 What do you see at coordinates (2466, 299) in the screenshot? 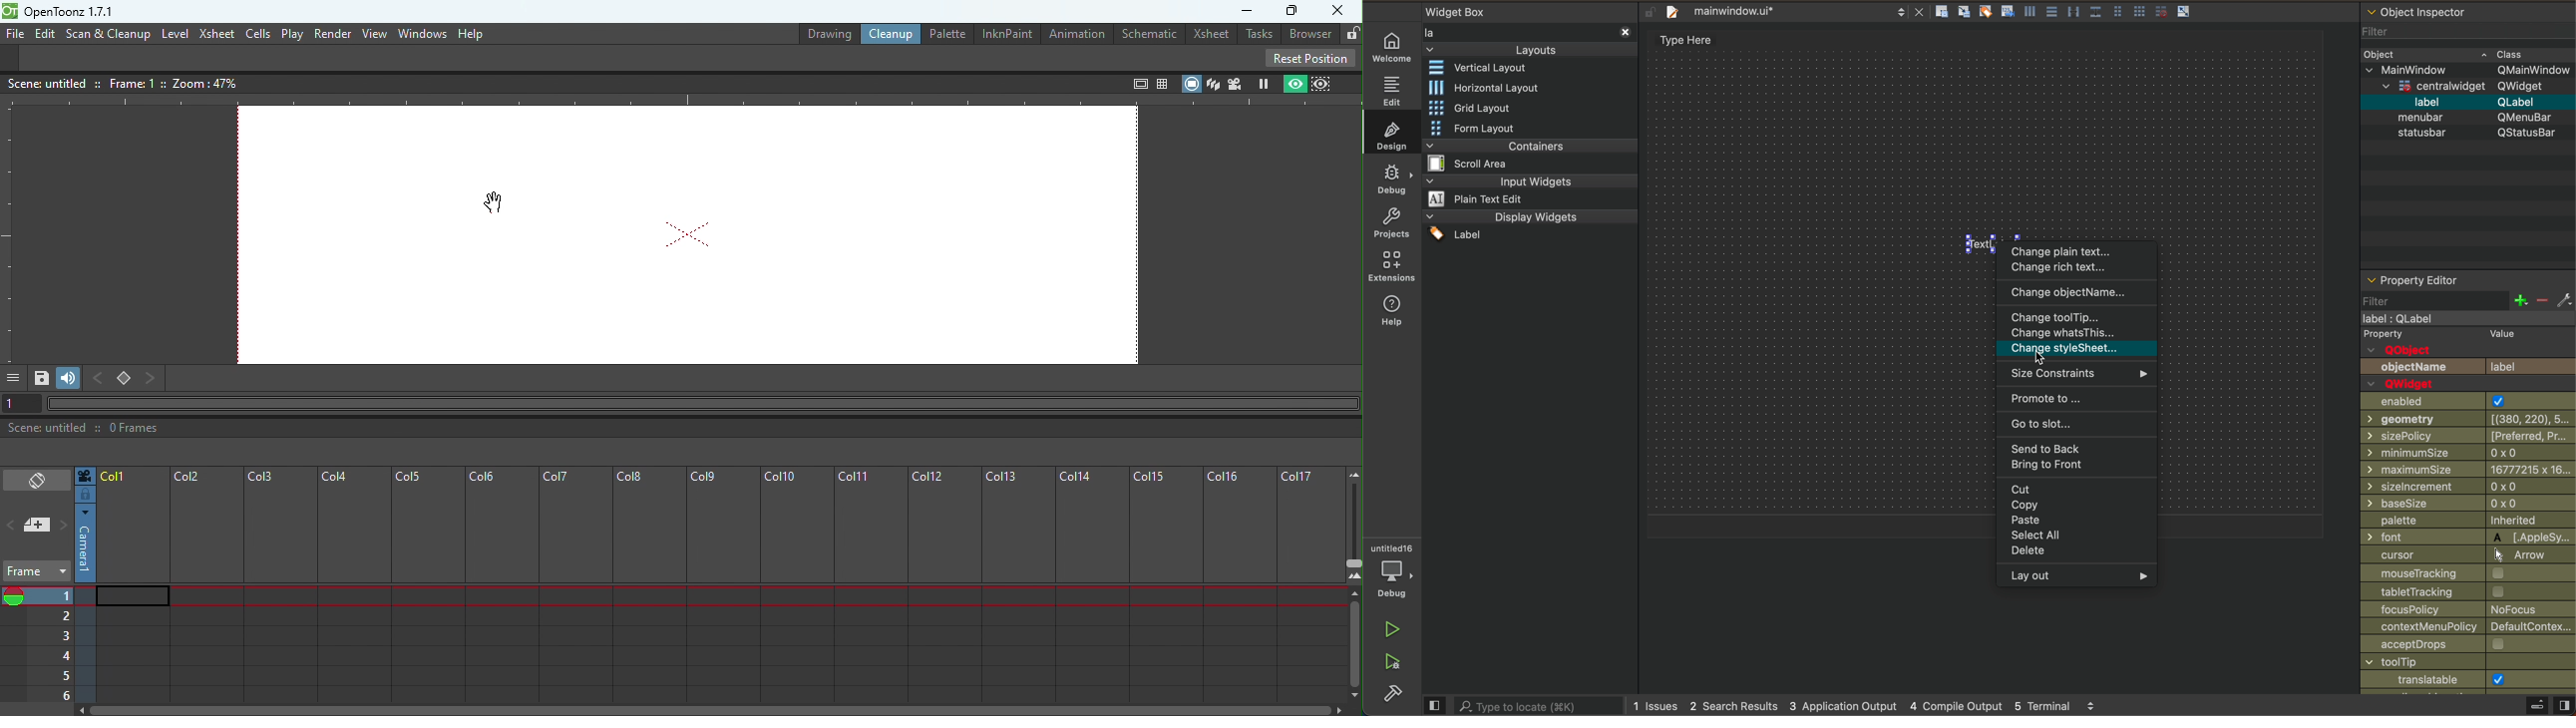
I see `filter section` at bounding box center [2466, 299].